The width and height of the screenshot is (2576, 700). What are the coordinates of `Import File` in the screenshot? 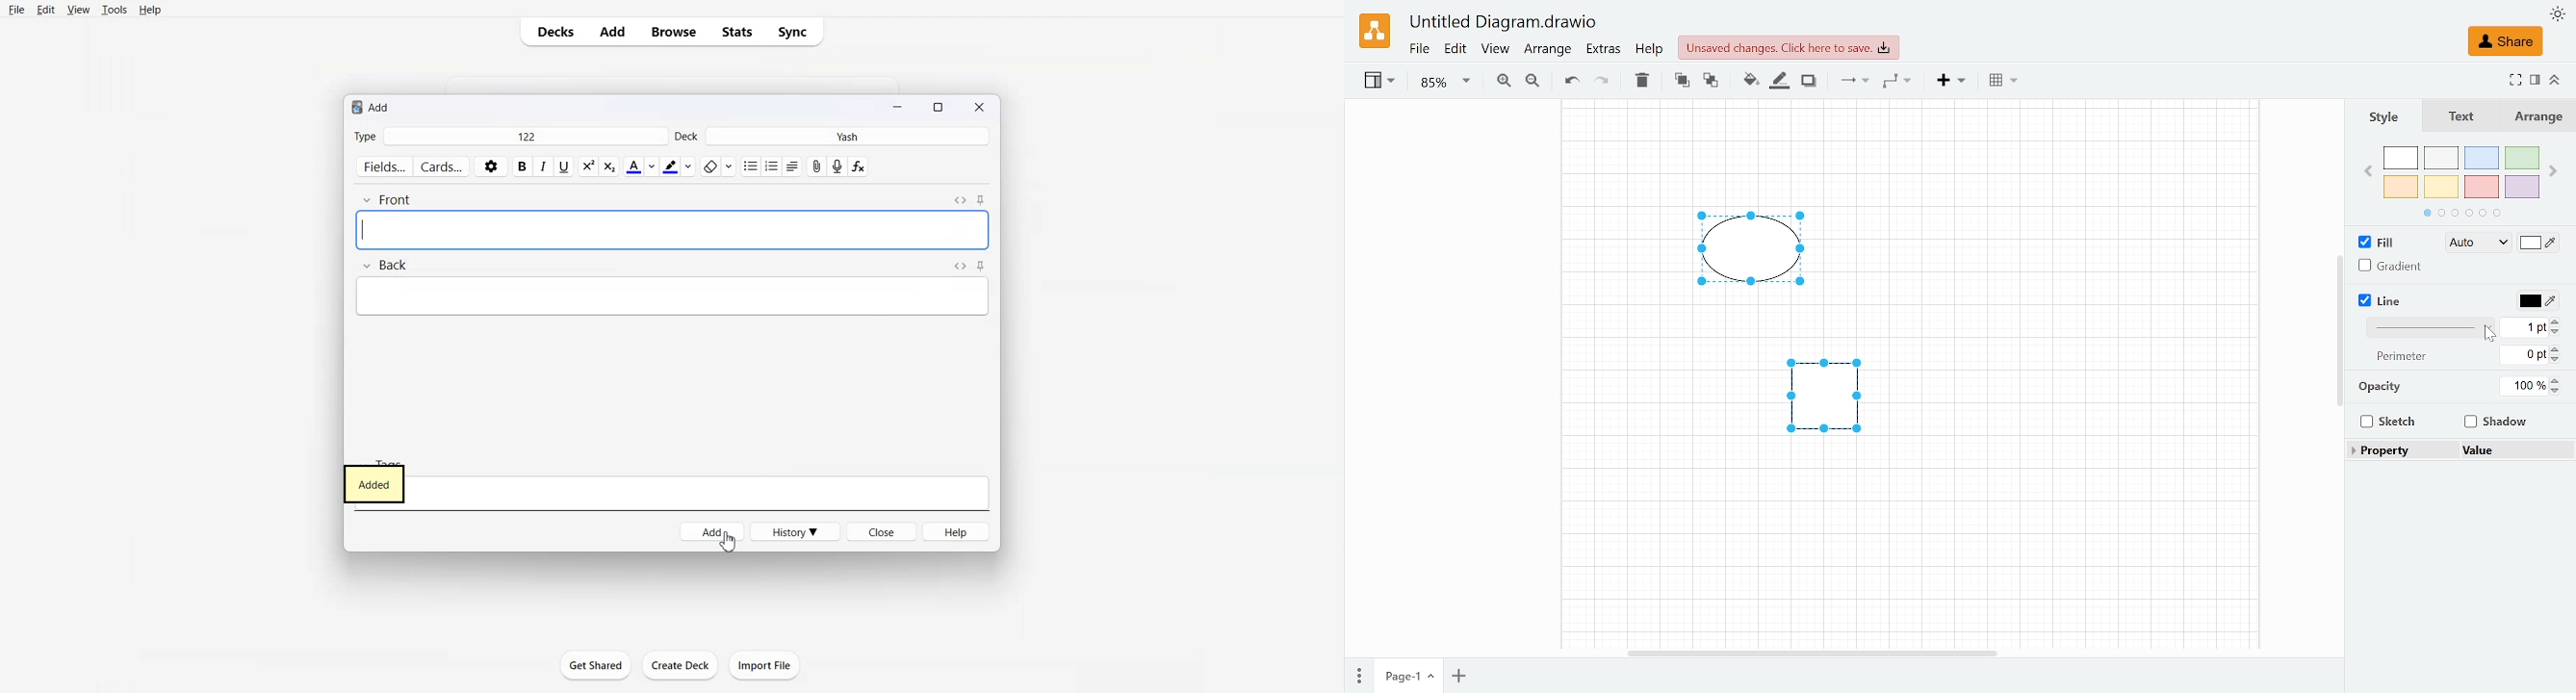 It's located at (765, 665).